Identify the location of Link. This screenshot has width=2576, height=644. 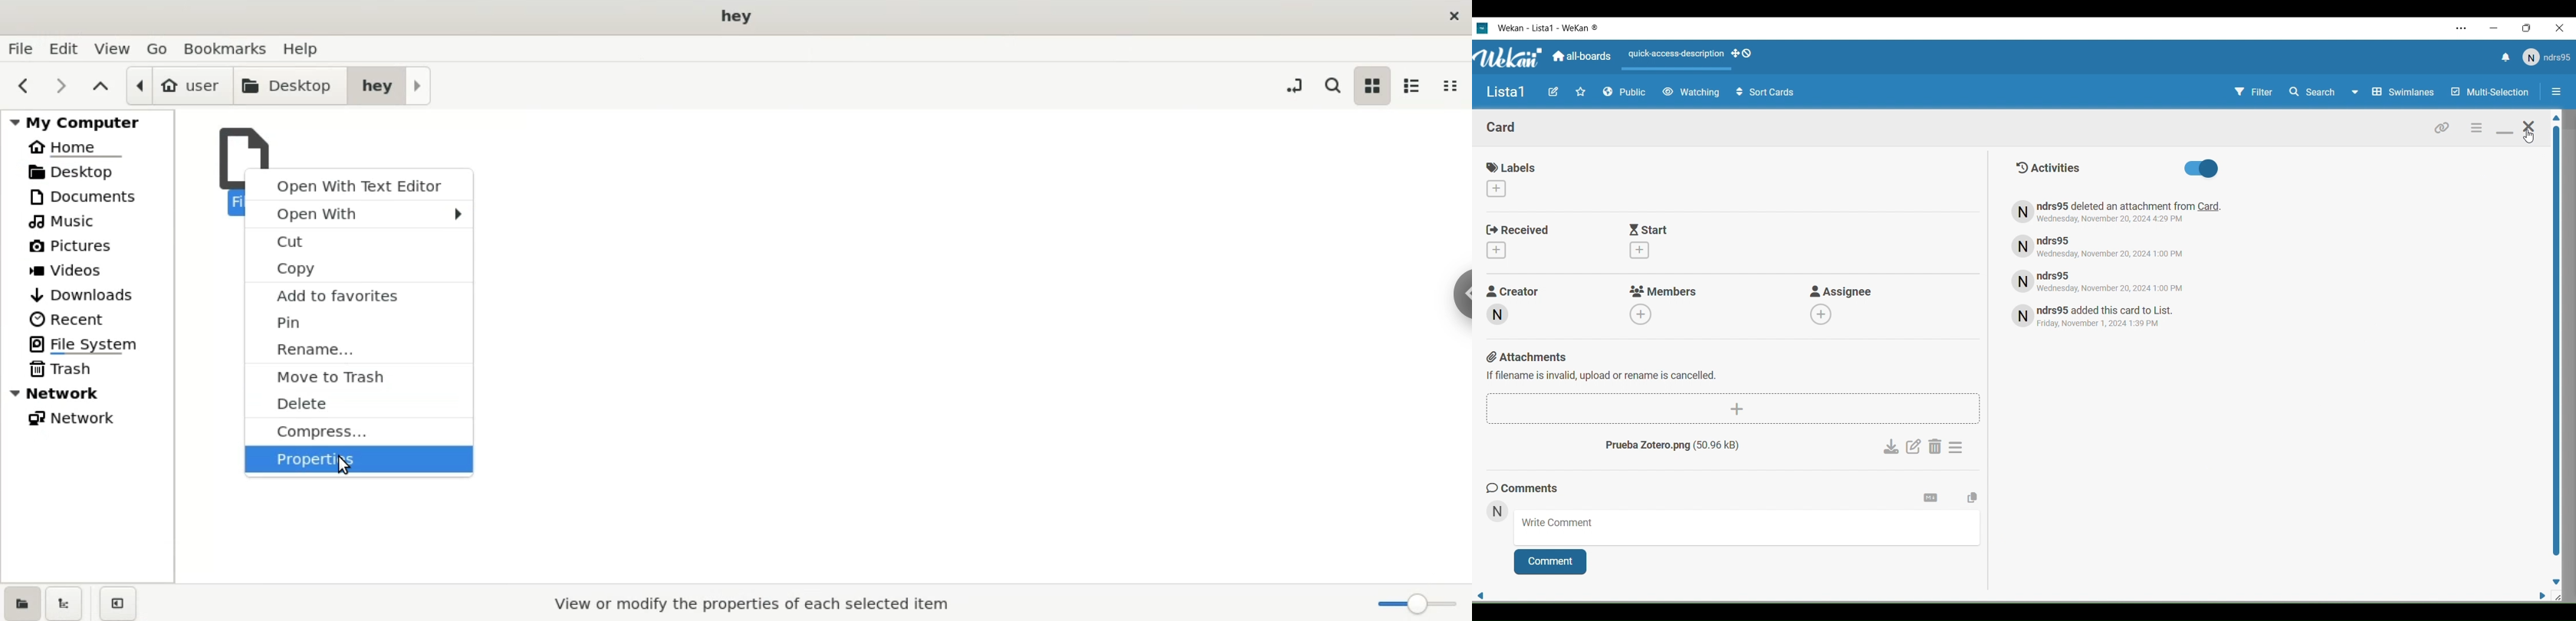
(2442, 127).